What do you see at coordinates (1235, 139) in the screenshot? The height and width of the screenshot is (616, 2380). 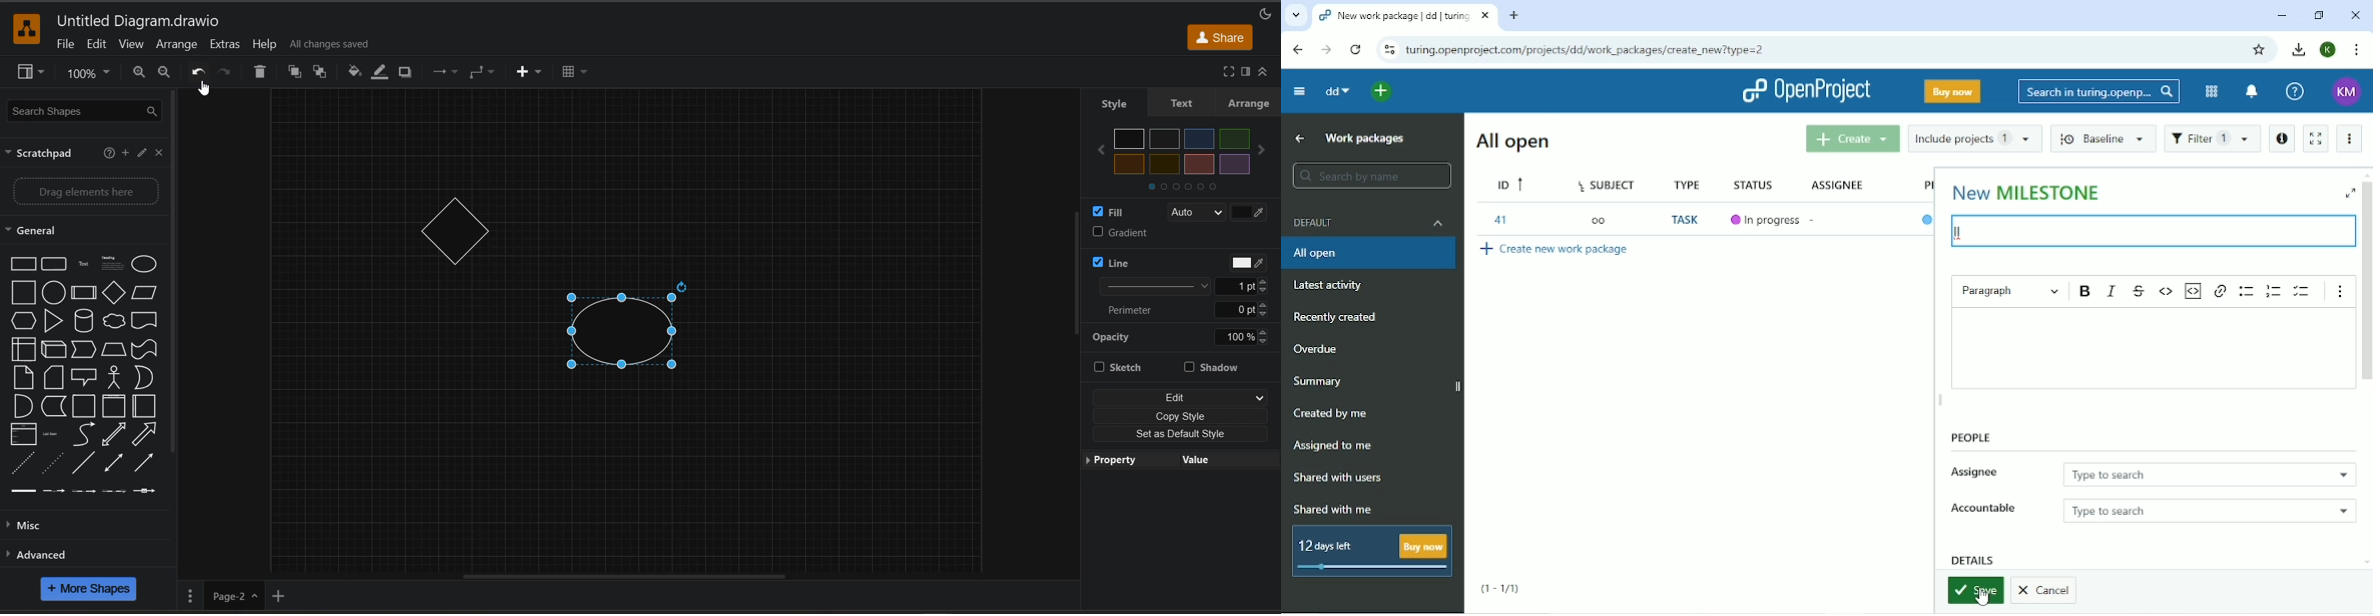 I see `Color 4` at bounding box center [1235, 139].